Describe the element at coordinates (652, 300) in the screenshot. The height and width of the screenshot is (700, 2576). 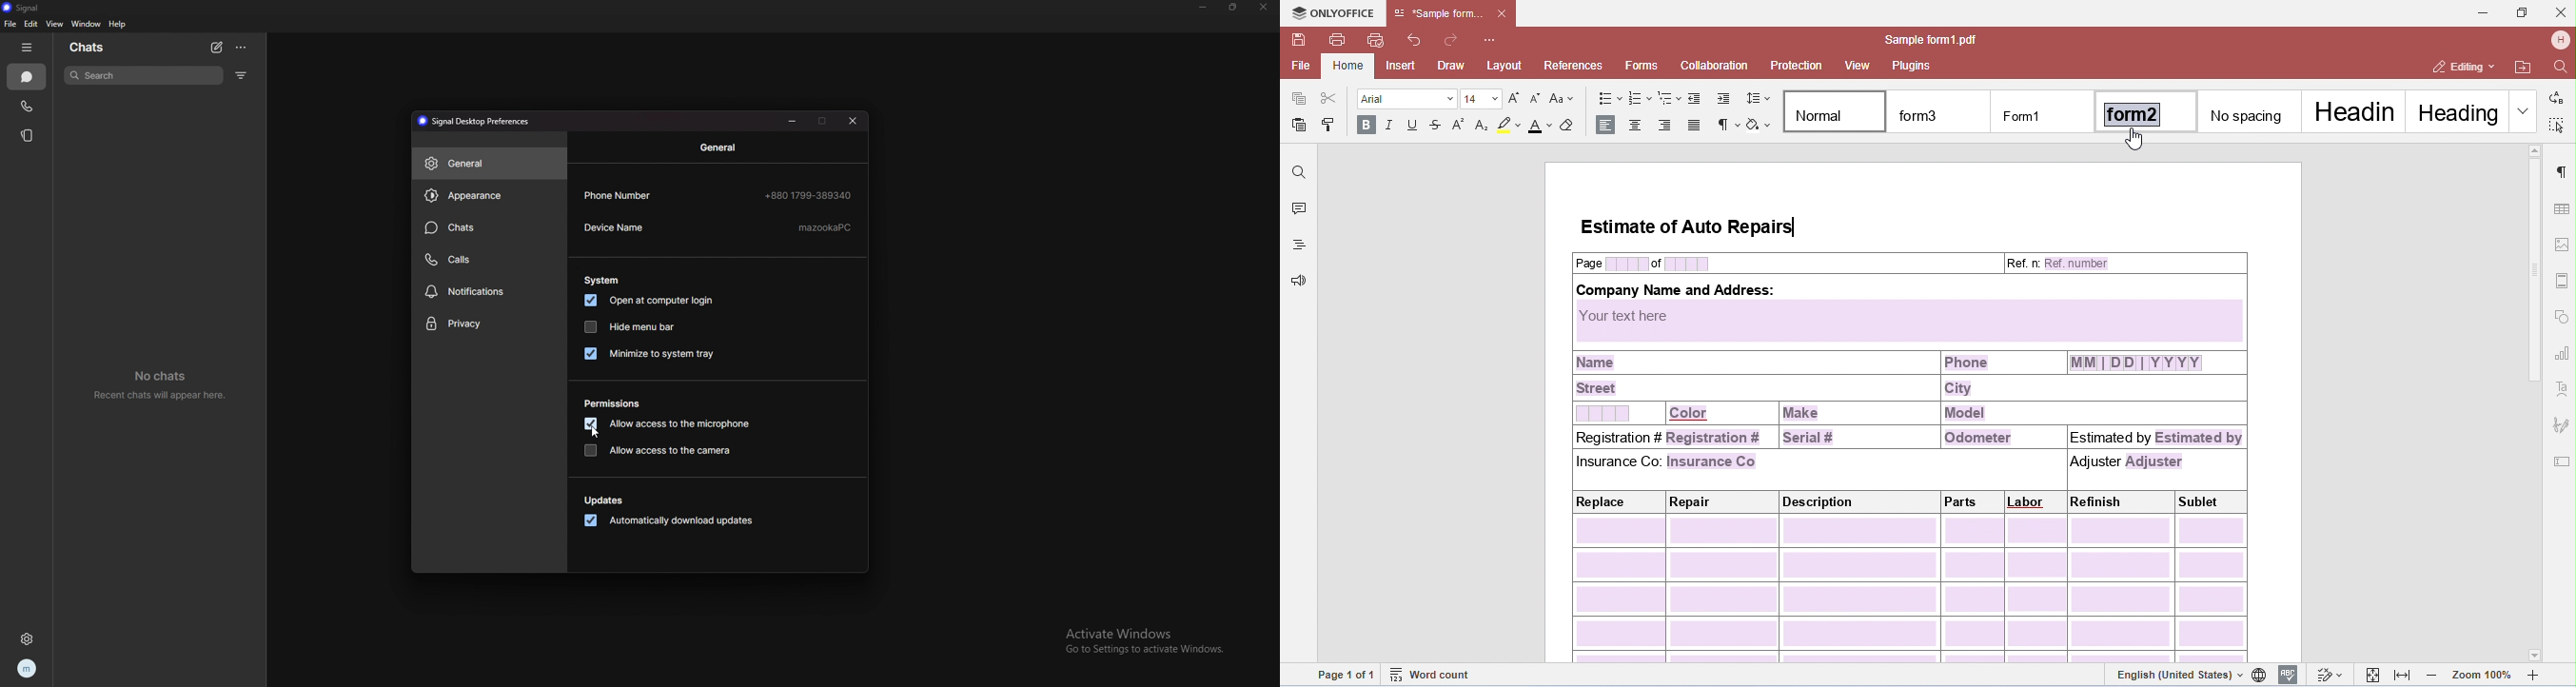
I see `open at computer login` at that location.